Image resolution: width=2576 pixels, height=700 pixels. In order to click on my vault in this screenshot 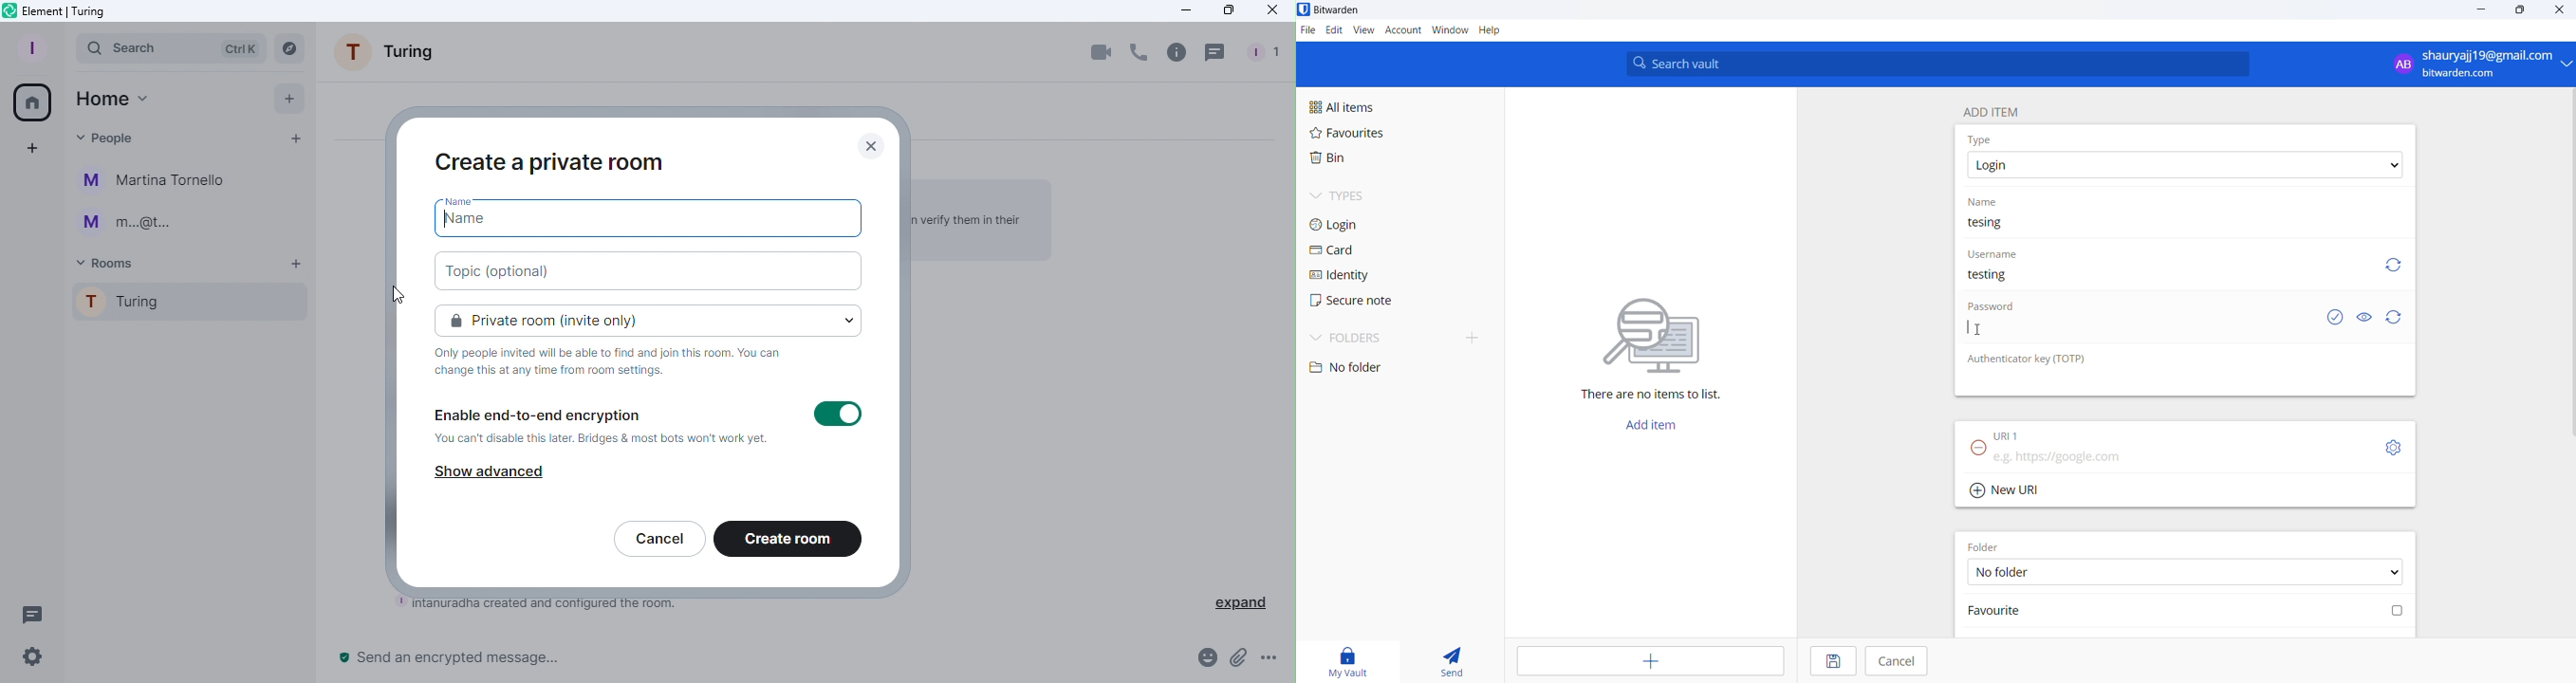, I will do `click(1350, 660)`.